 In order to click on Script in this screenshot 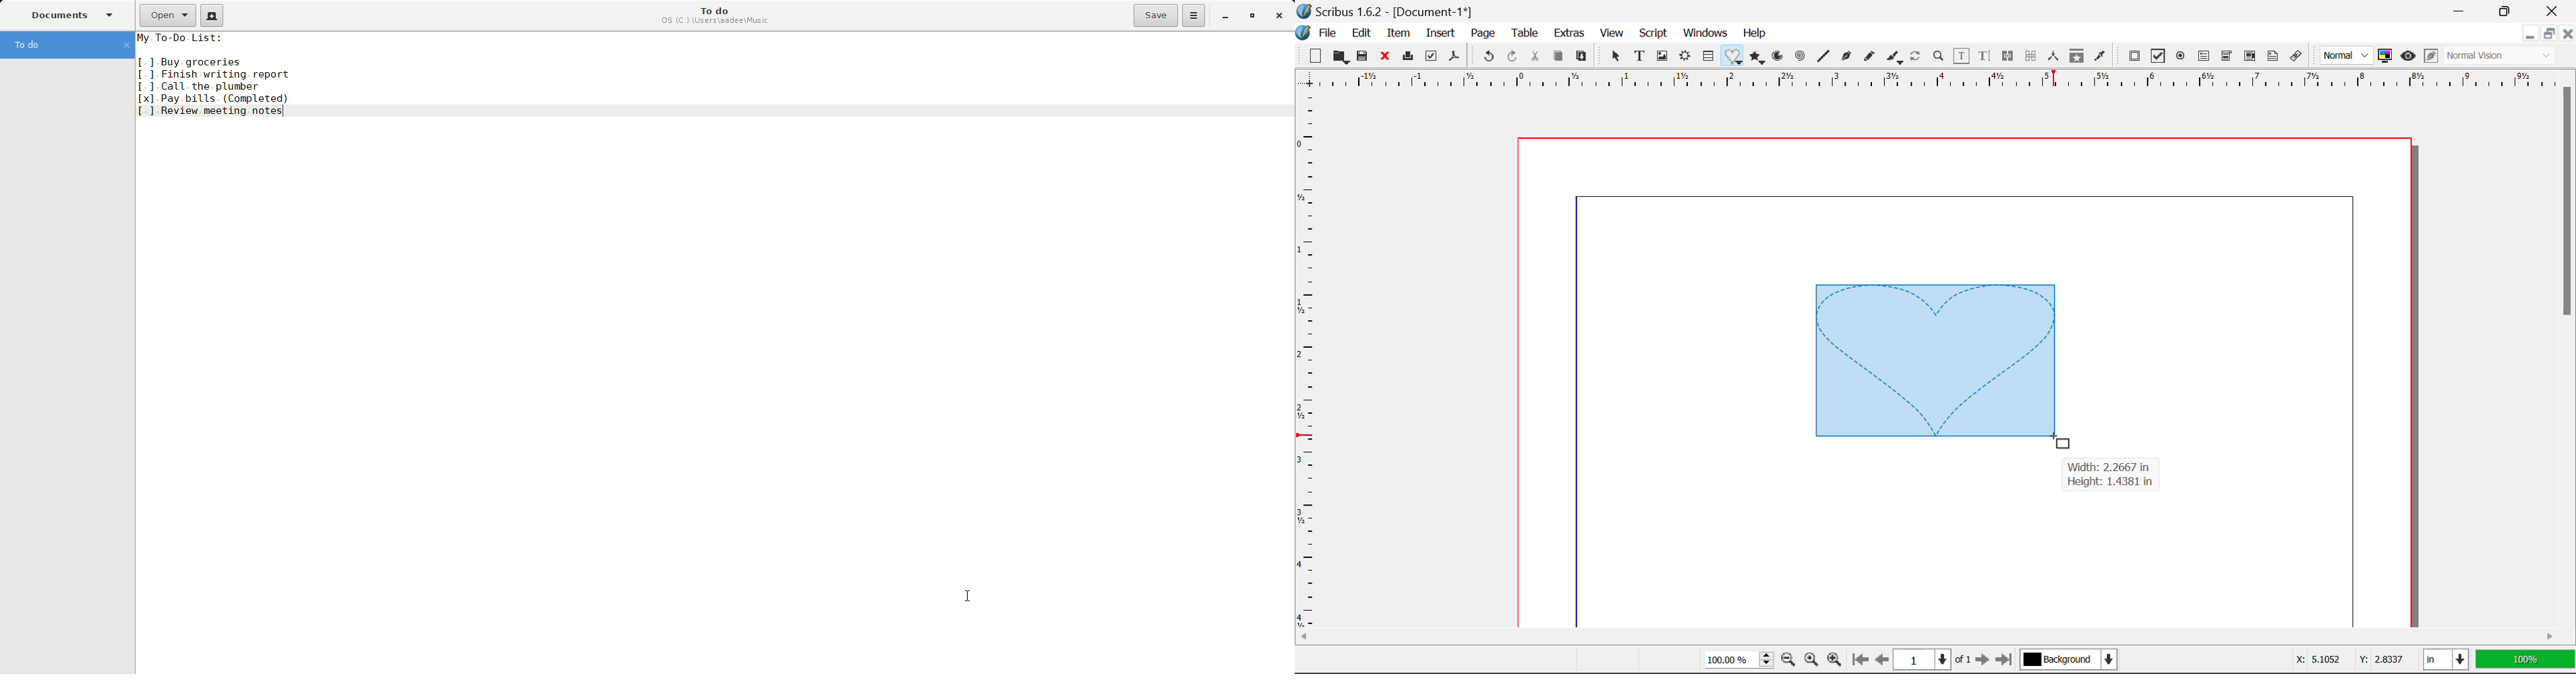, I will do `click(1653, 35)`.